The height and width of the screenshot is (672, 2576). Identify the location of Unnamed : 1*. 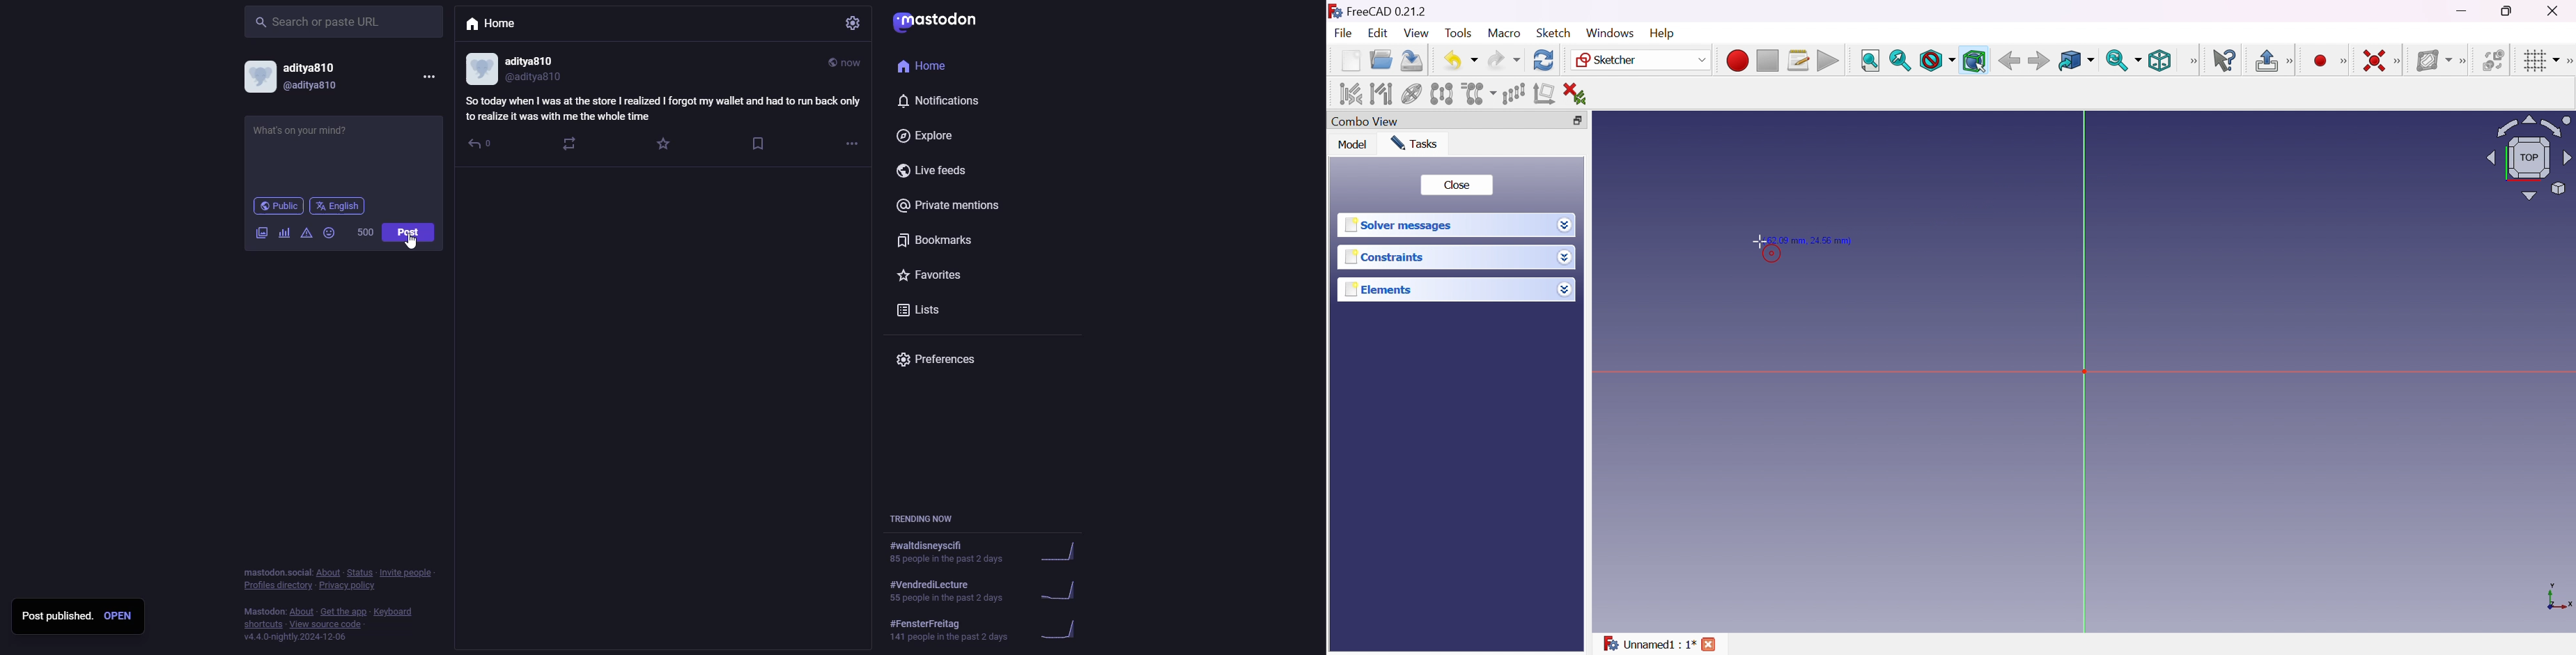
(1649, 641).